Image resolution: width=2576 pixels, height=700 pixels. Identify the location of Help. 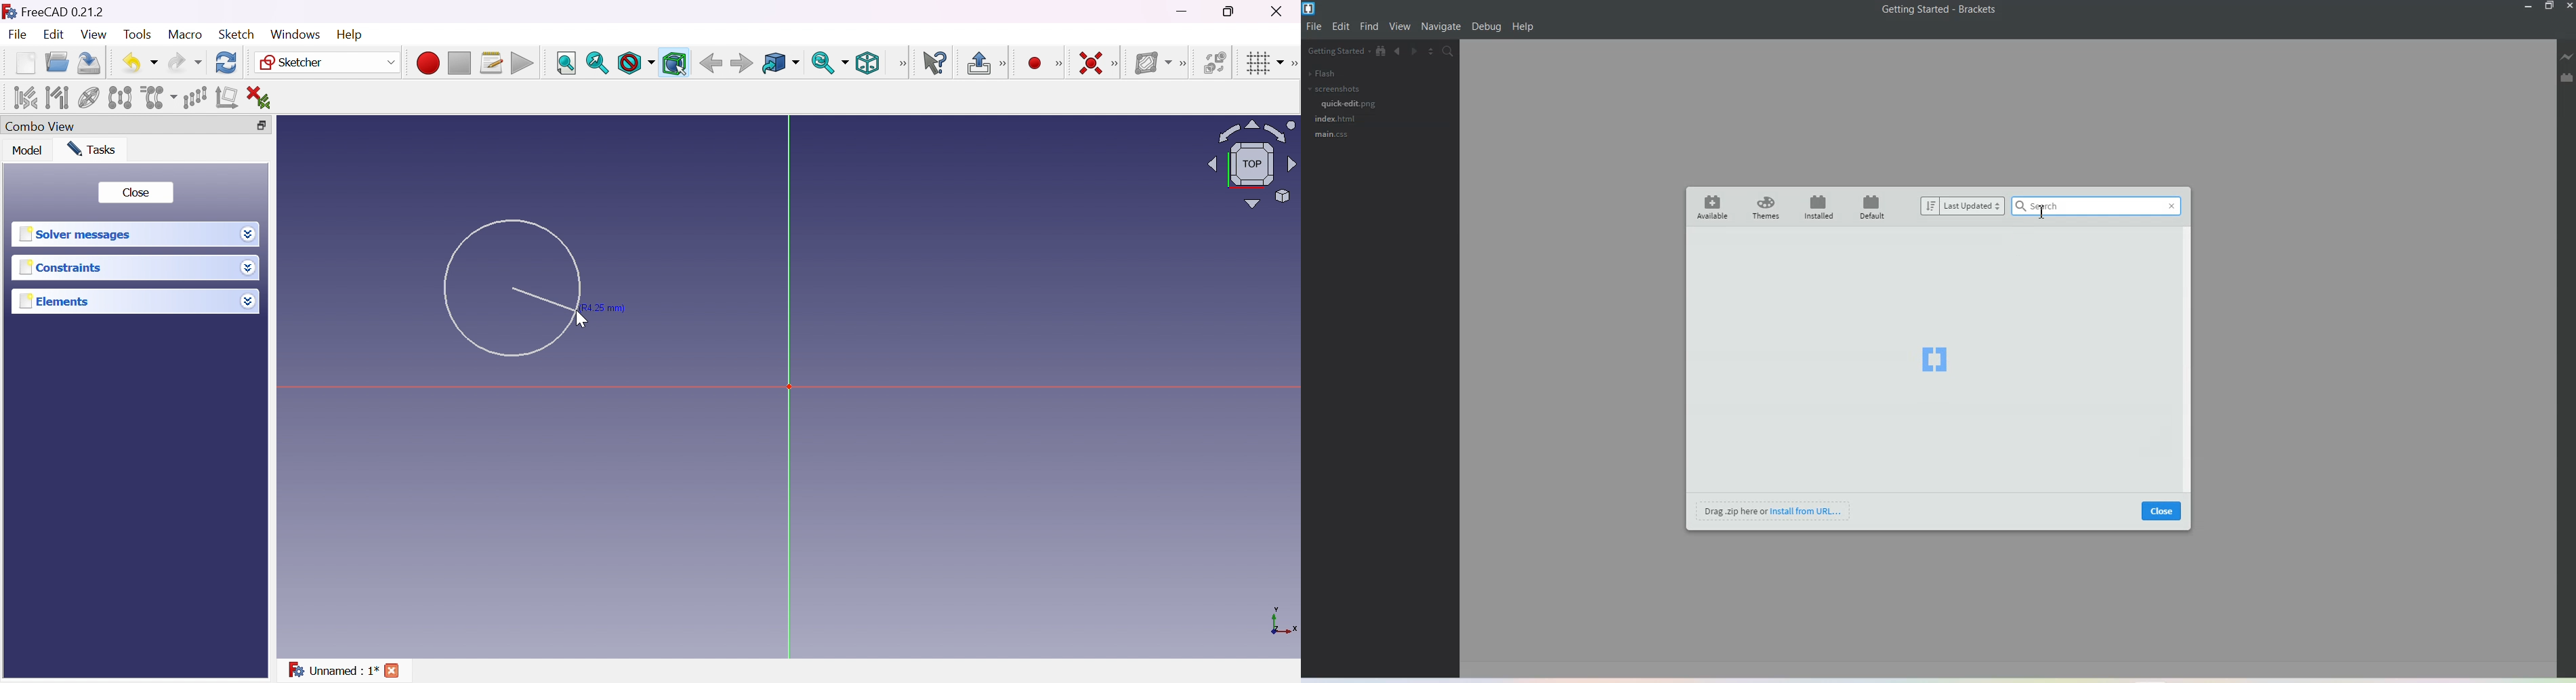
(348, 35).